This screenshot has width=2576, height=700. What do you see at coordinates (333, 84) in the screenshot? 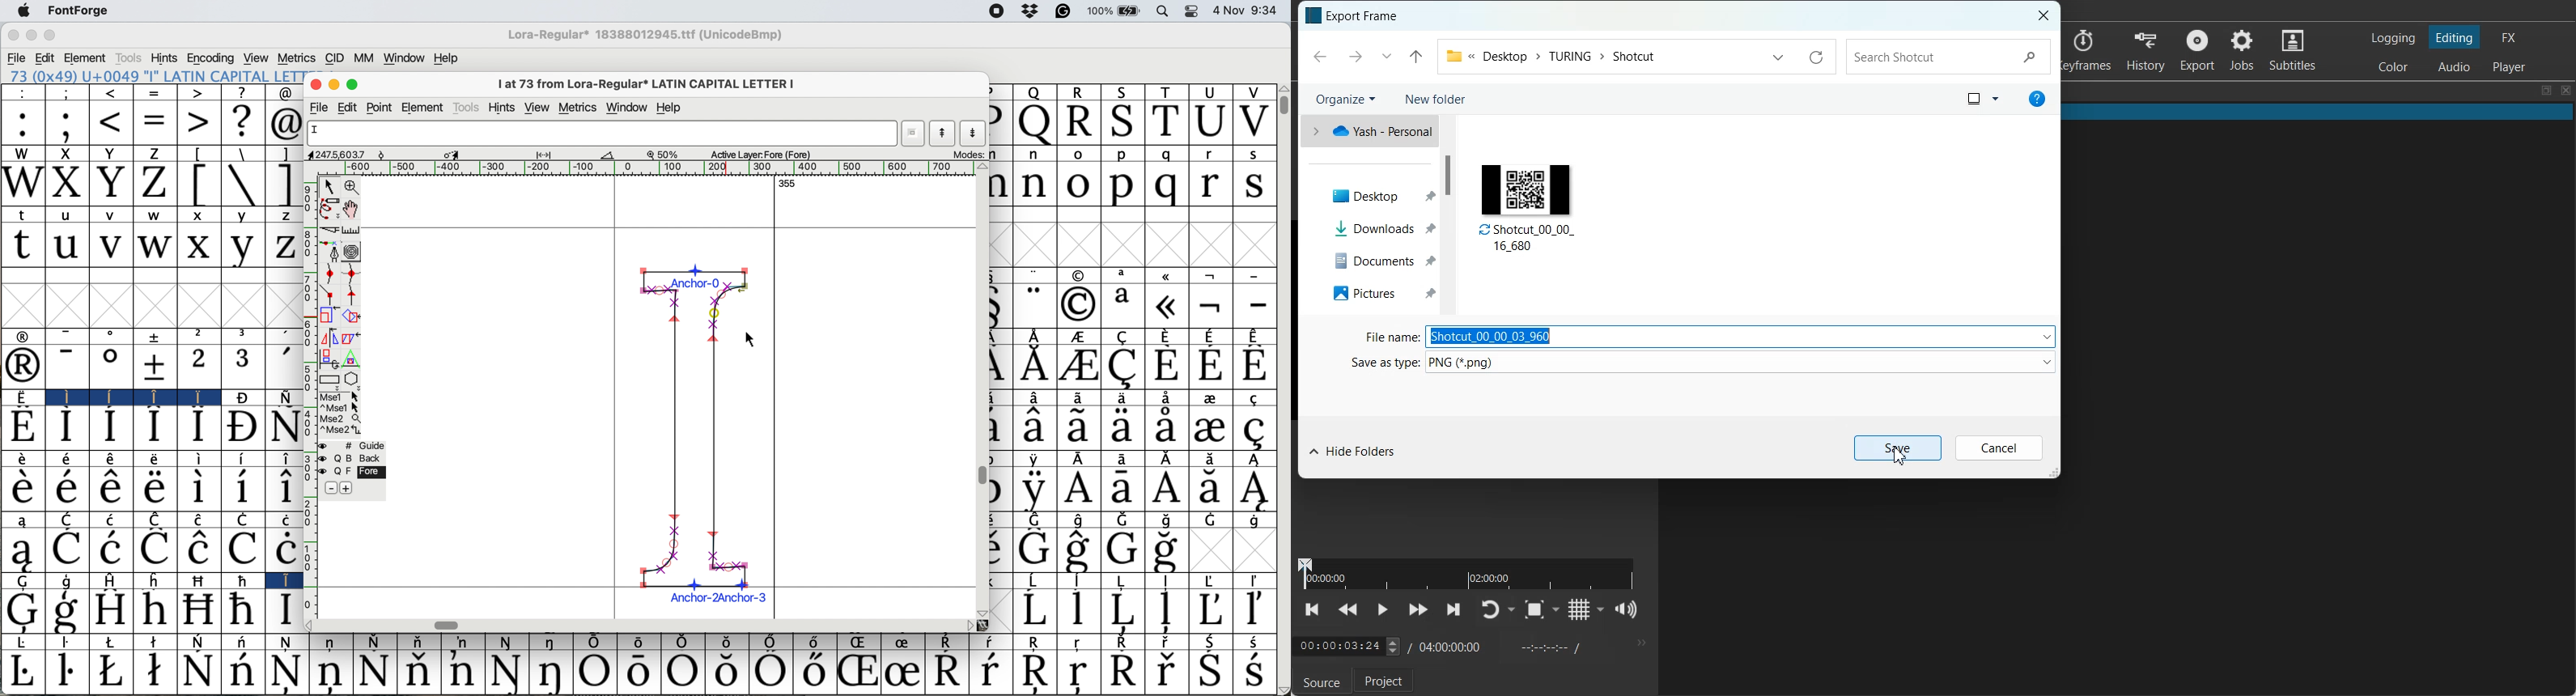
I see `minimise` at bounding box center [333, 84].